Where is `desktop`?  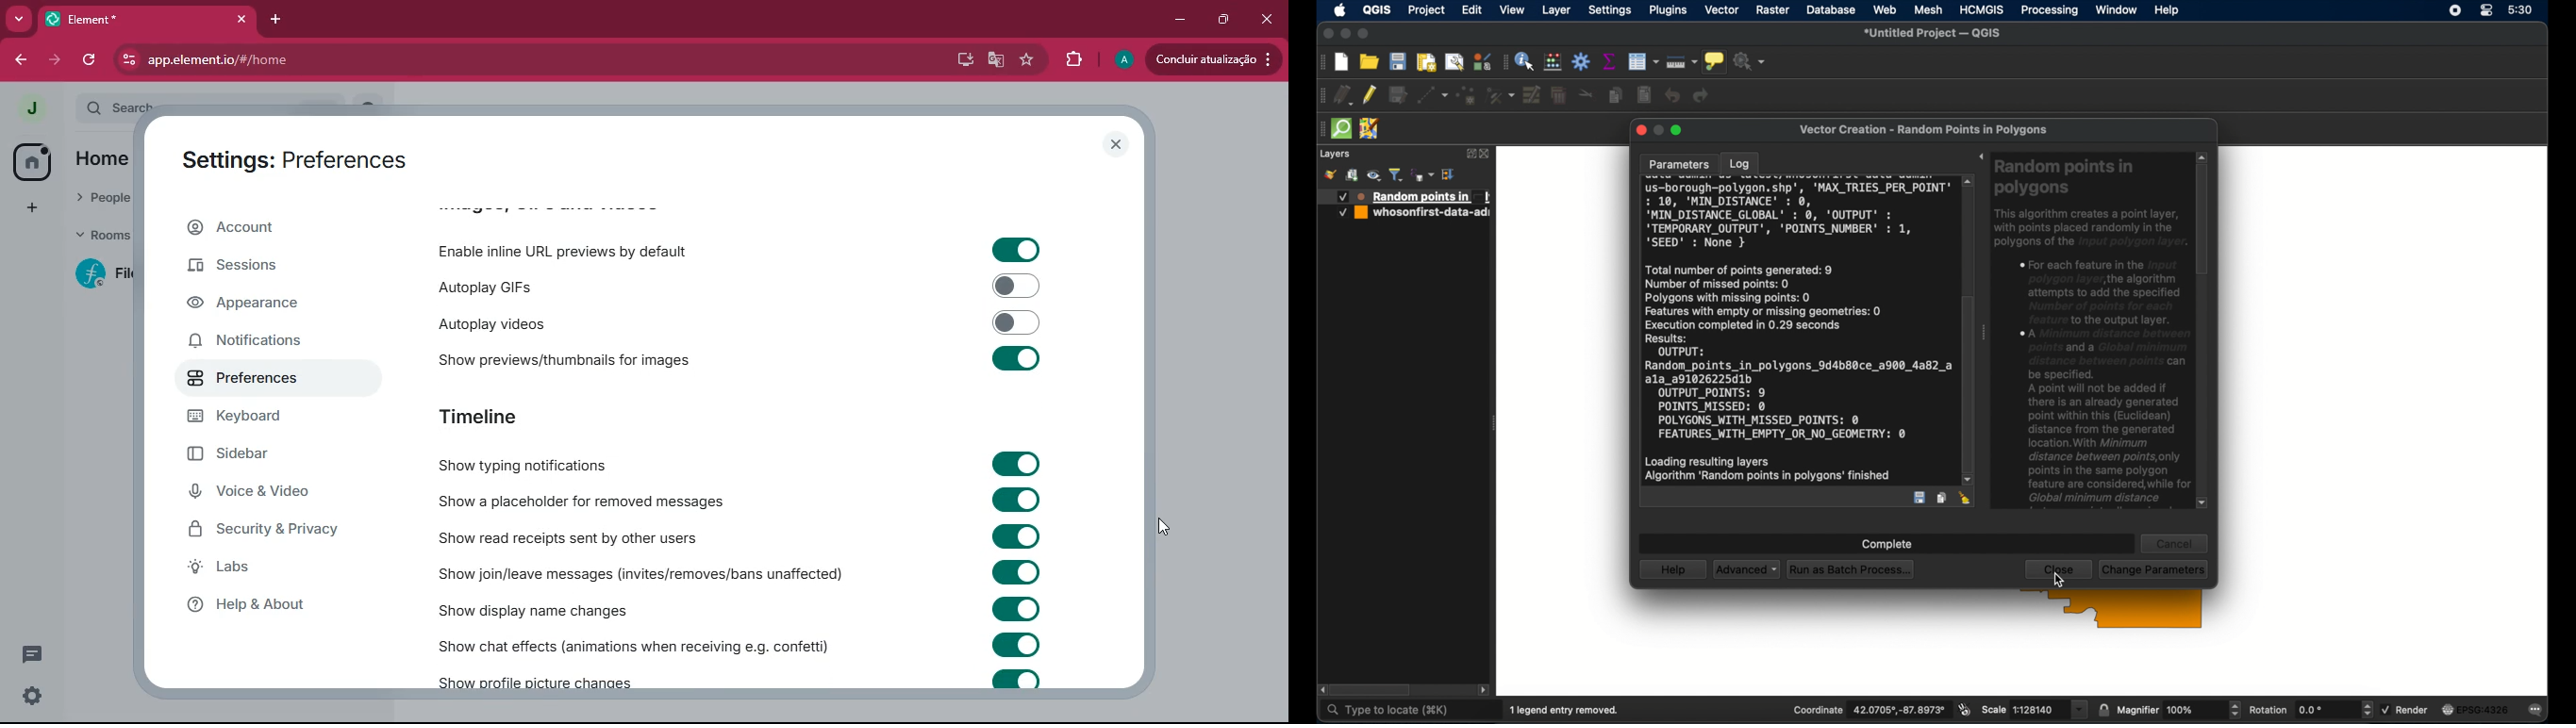 desktop is located at coordinates (963, 60).